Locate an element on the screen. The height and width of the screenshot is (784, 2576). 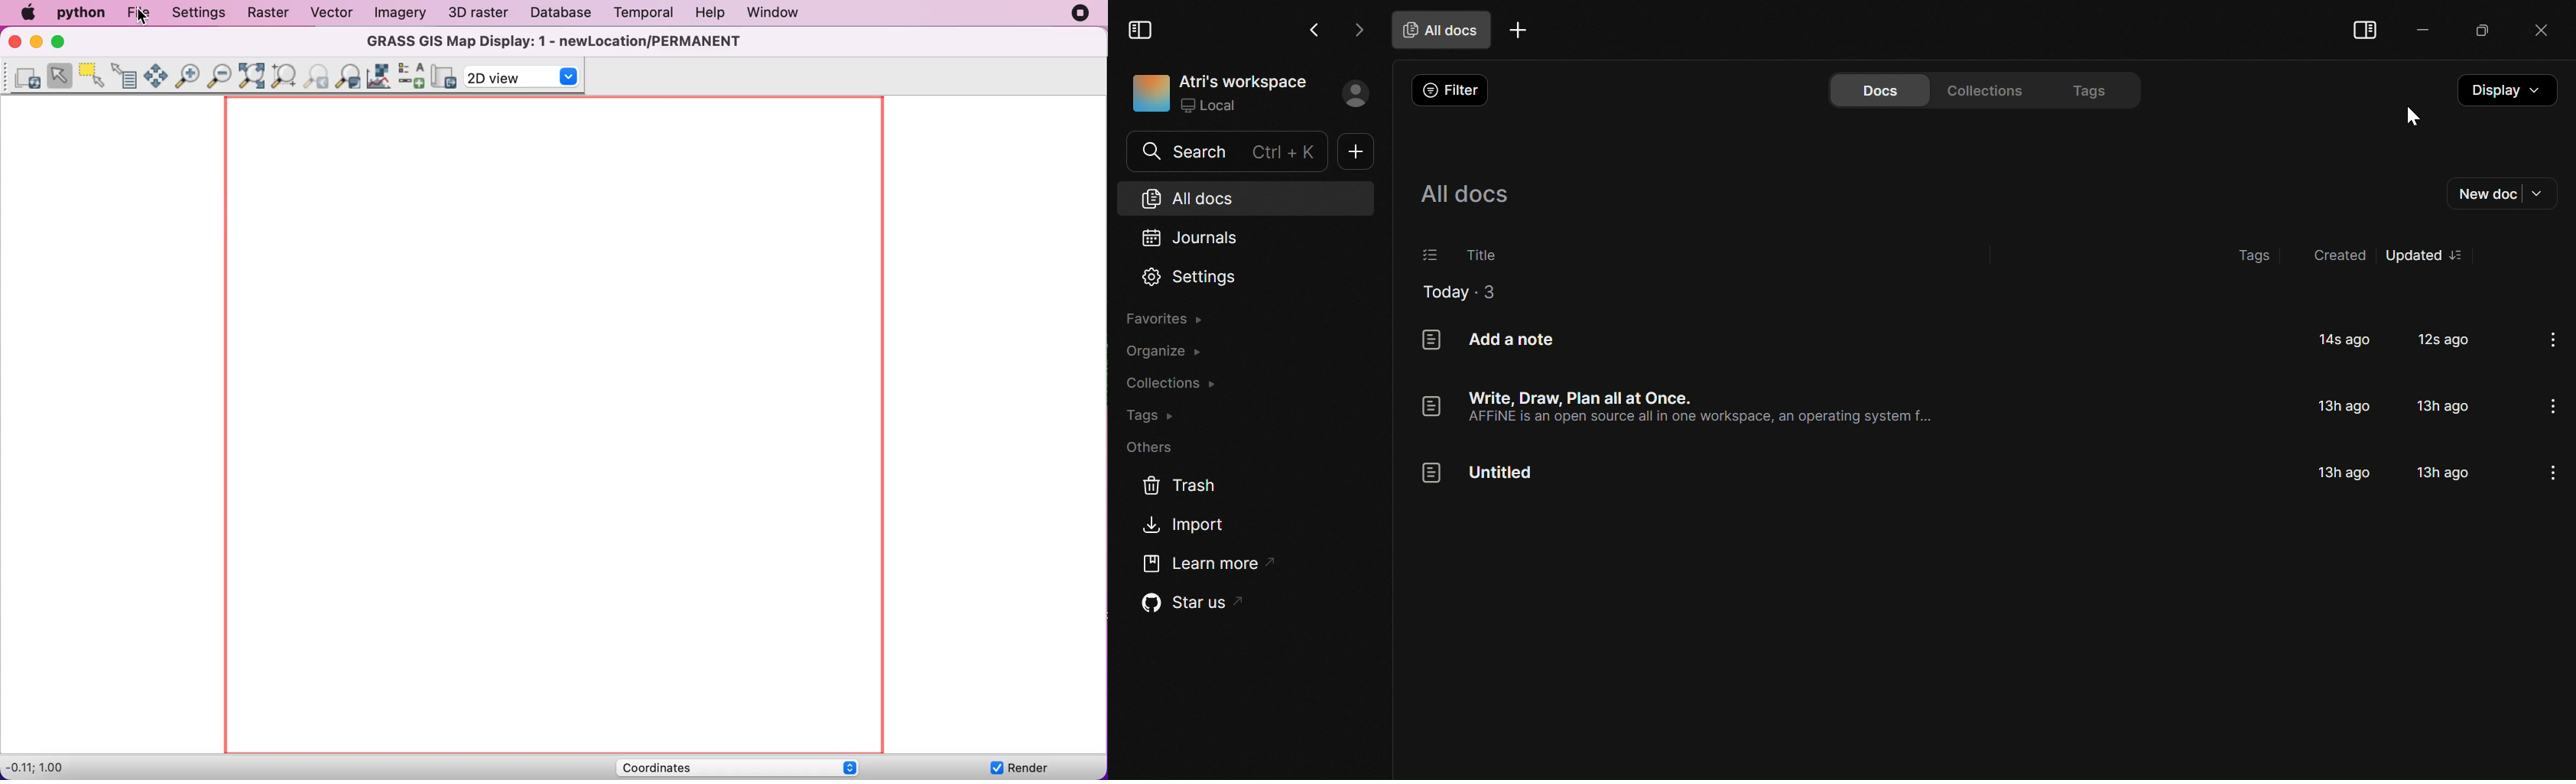
Created is located at coordinates (2335, 258).